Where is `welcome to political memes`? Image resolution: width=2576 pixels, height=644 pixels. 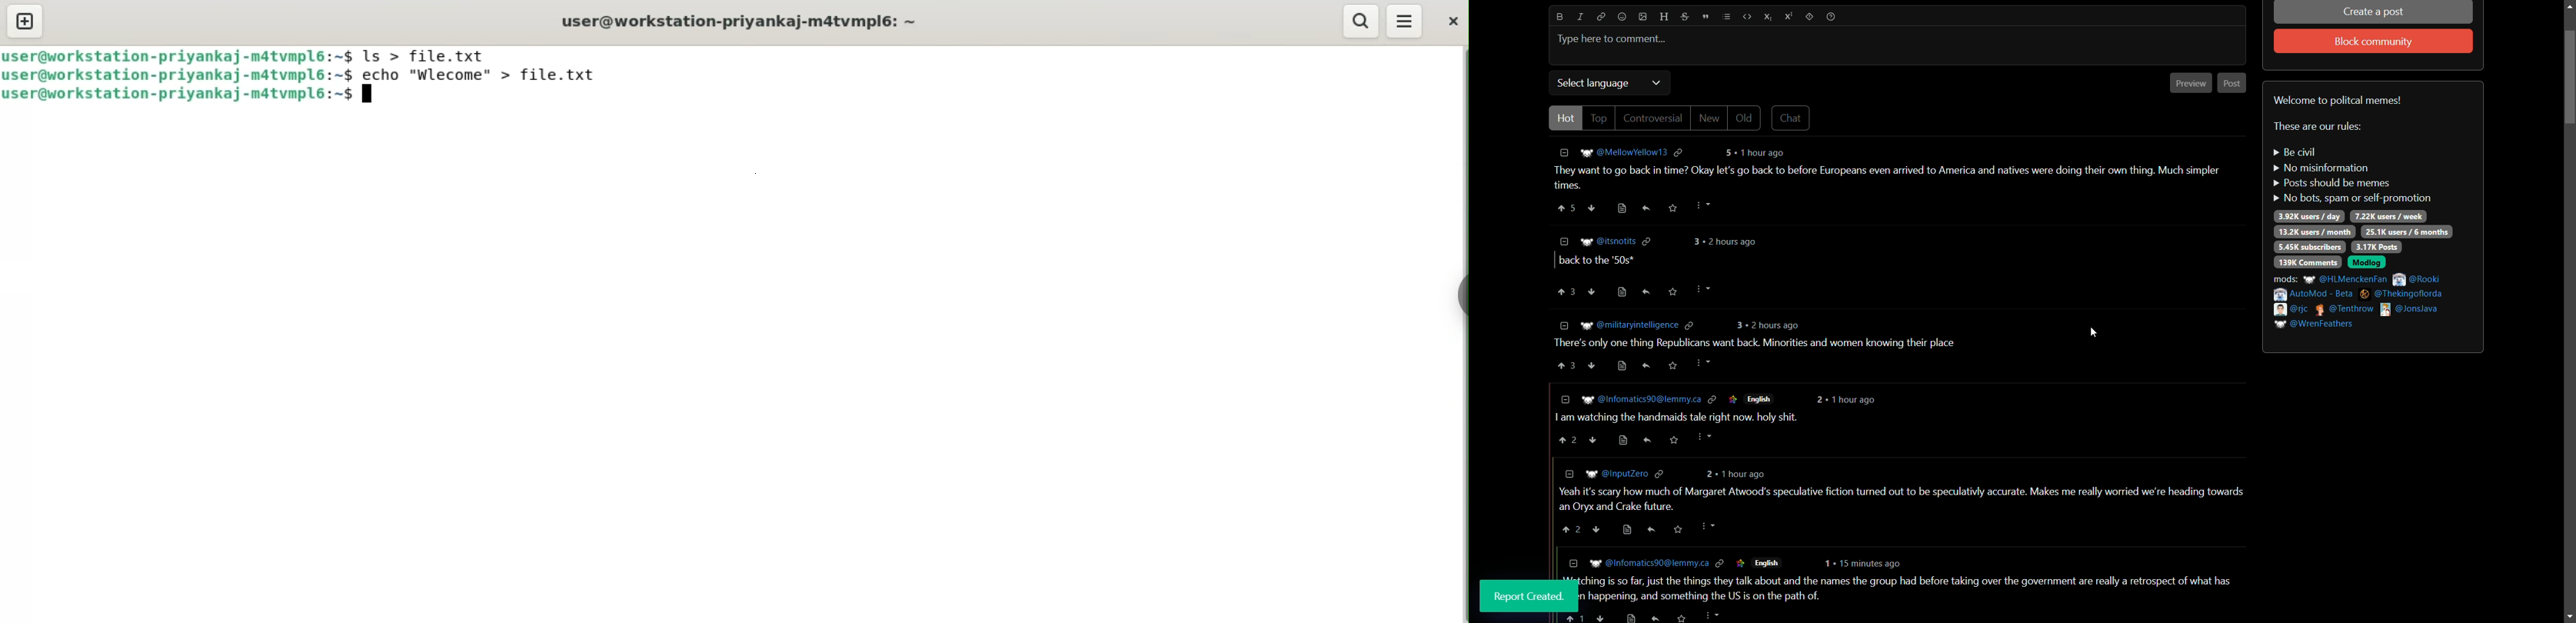 welcome to political memes is located at coordinates (2340, 100).